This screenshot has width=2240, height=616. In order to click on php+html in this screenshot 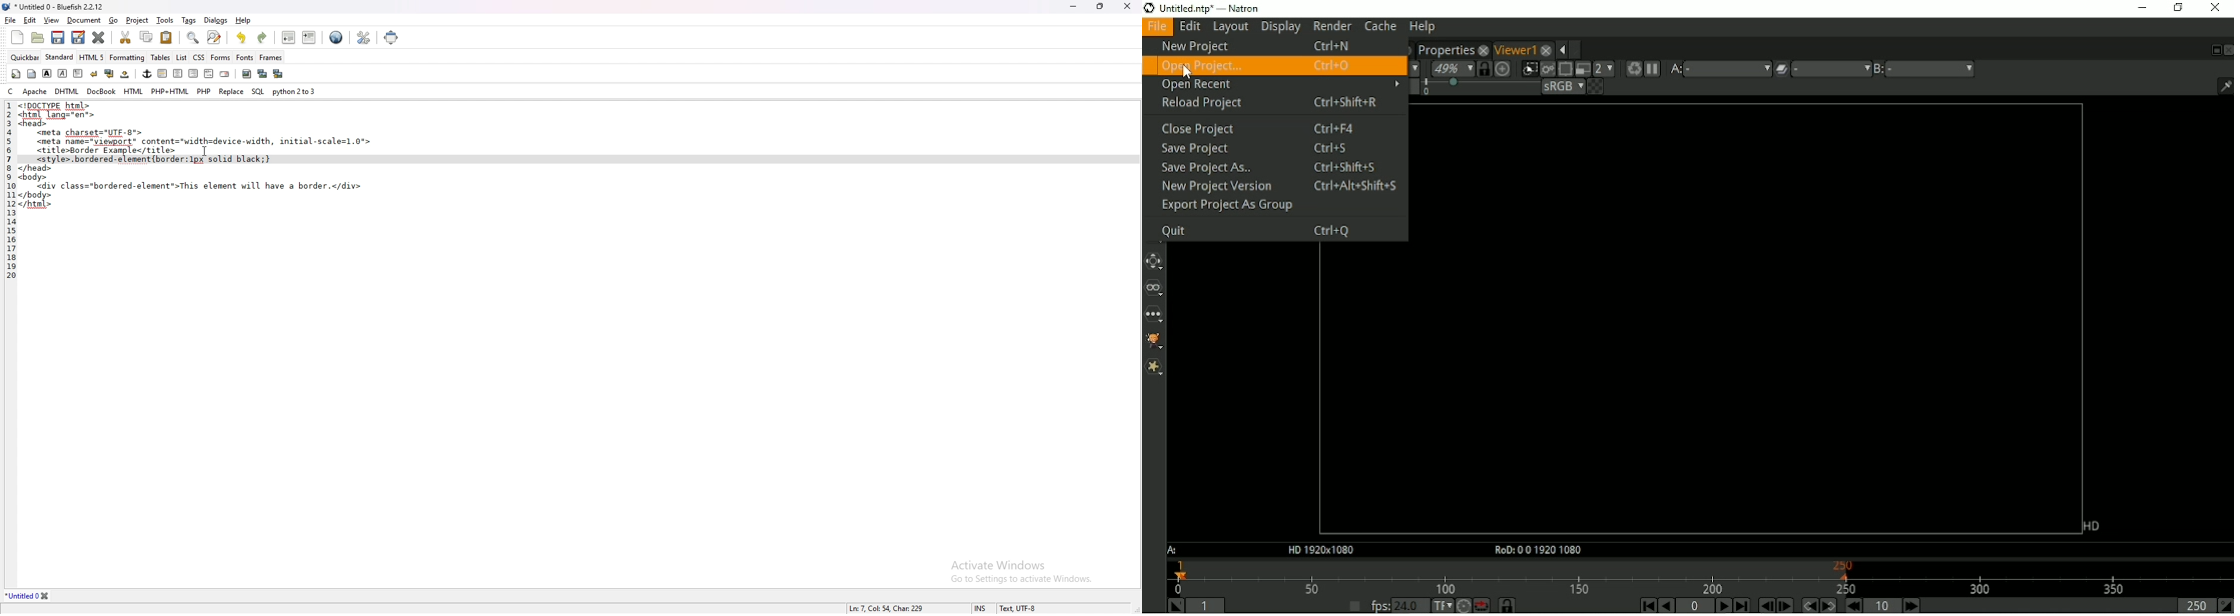, I will do `click(170, 91)`.